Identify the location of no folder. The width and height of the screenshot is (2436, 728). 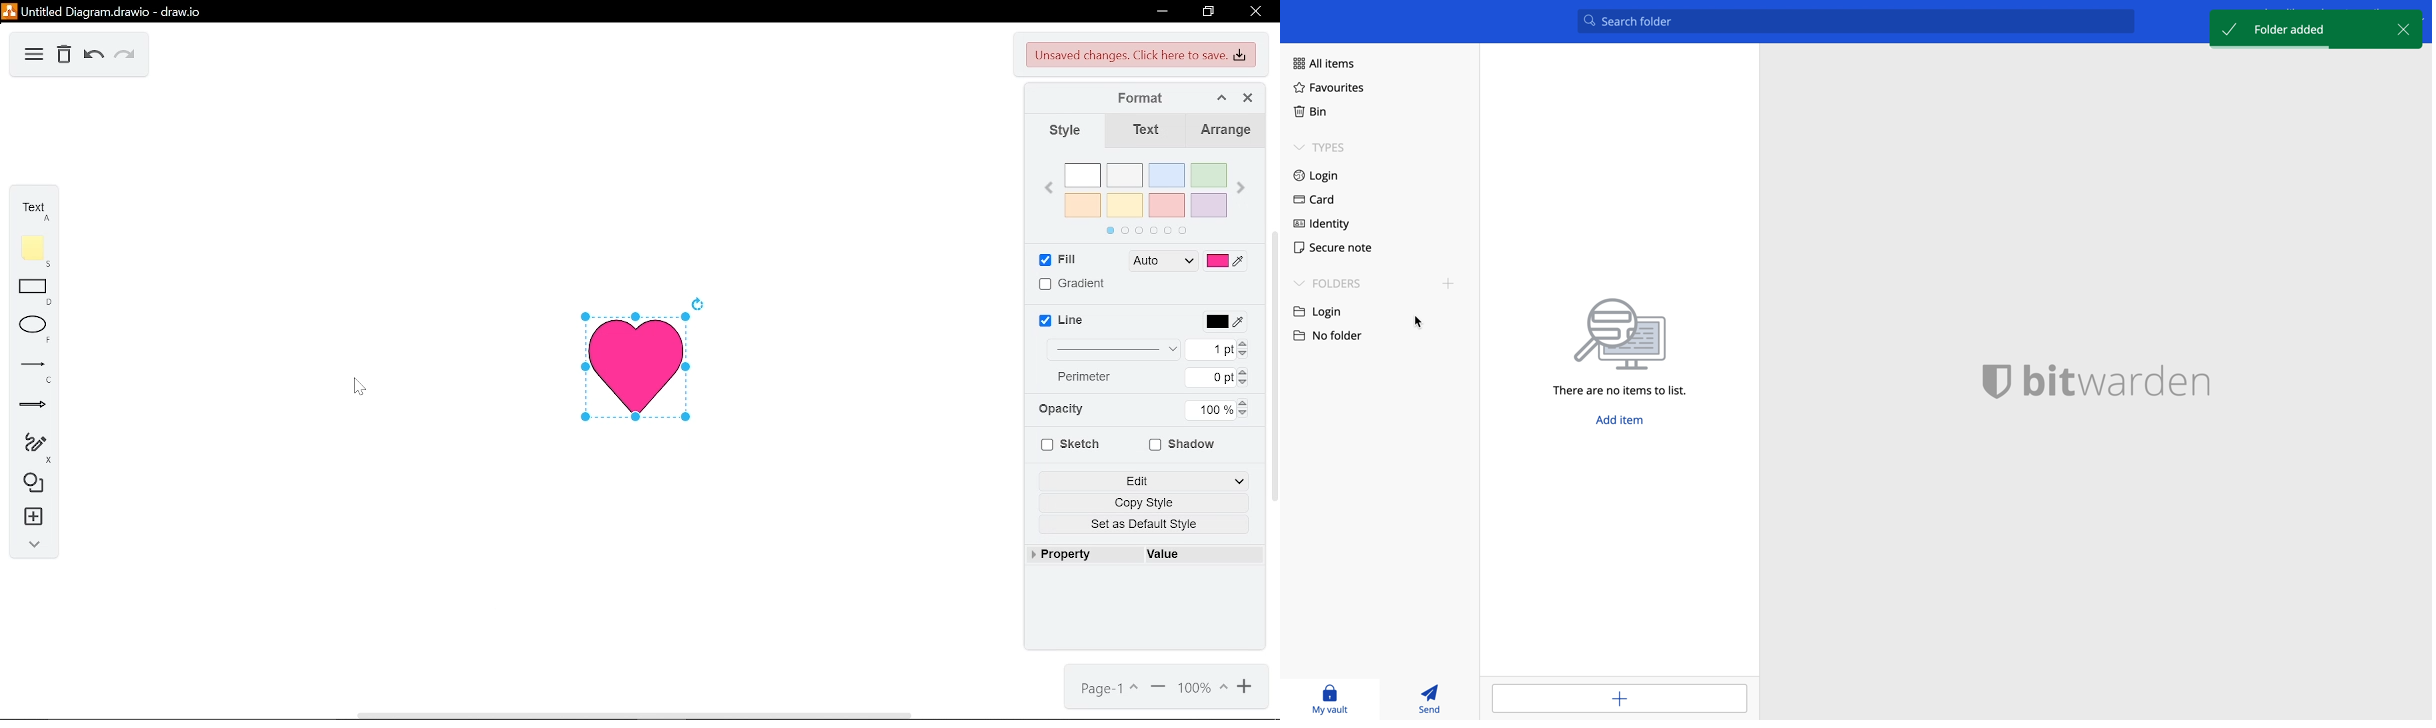
(1327, 311).